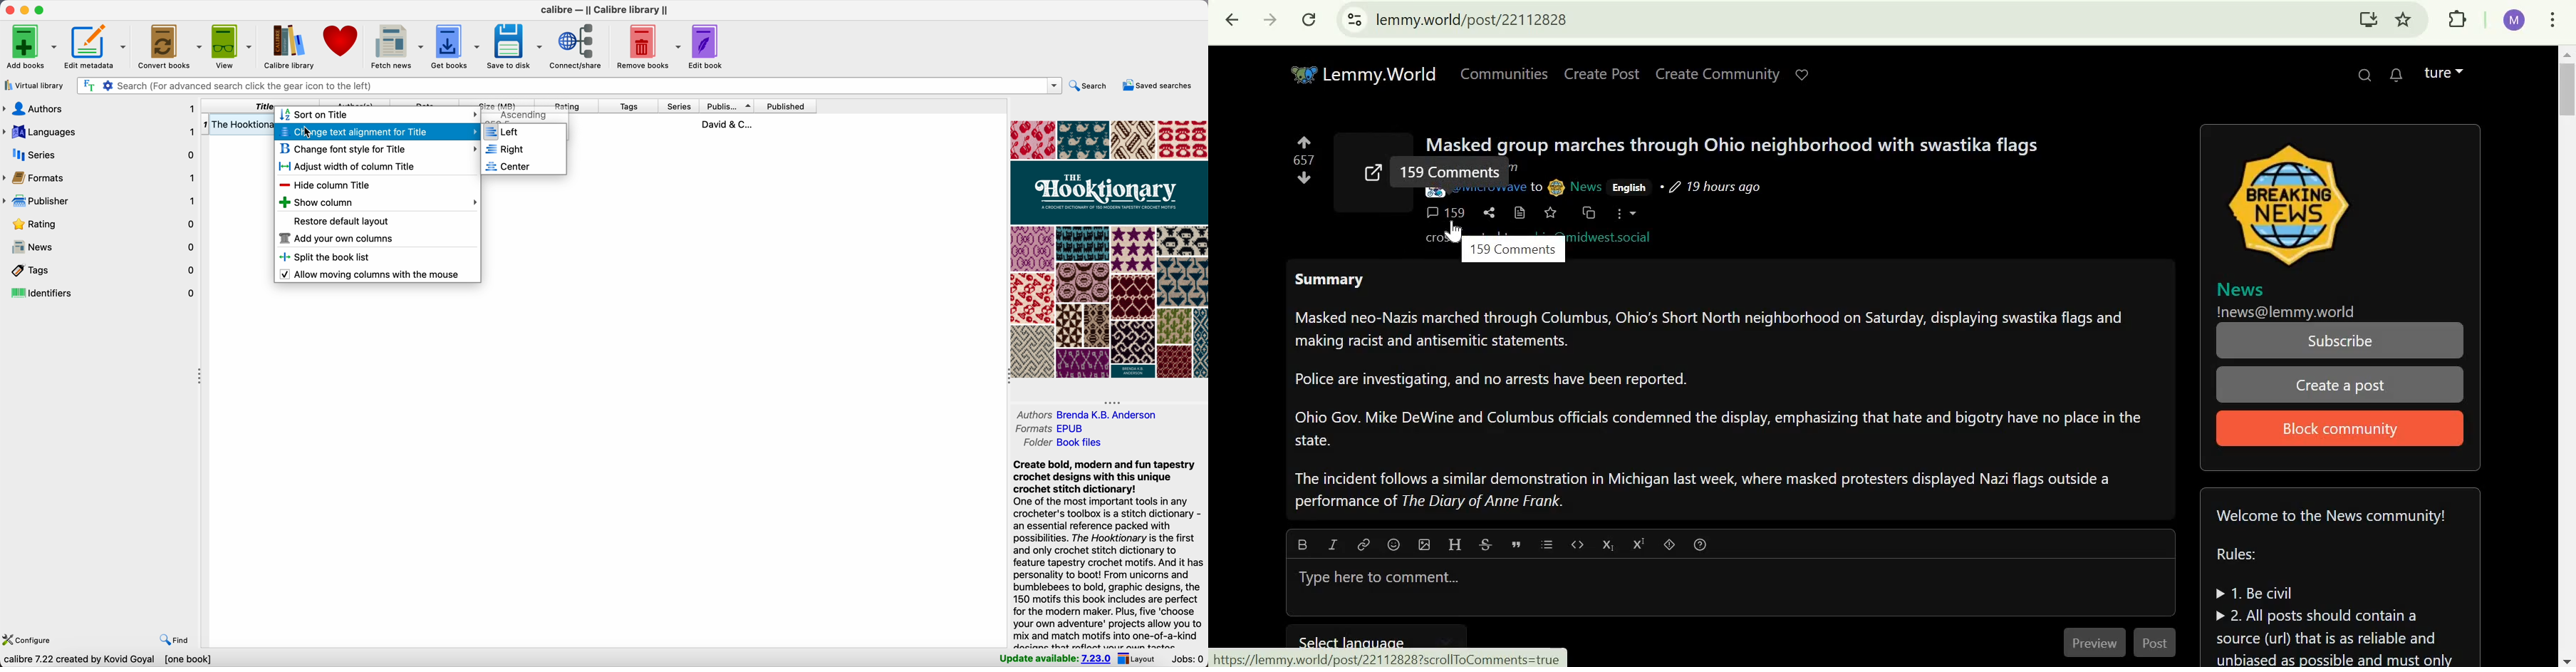  What do you see at coordinates (1091, 83) in the screenshot?
I see `search` at bounding box center [1091, 83].